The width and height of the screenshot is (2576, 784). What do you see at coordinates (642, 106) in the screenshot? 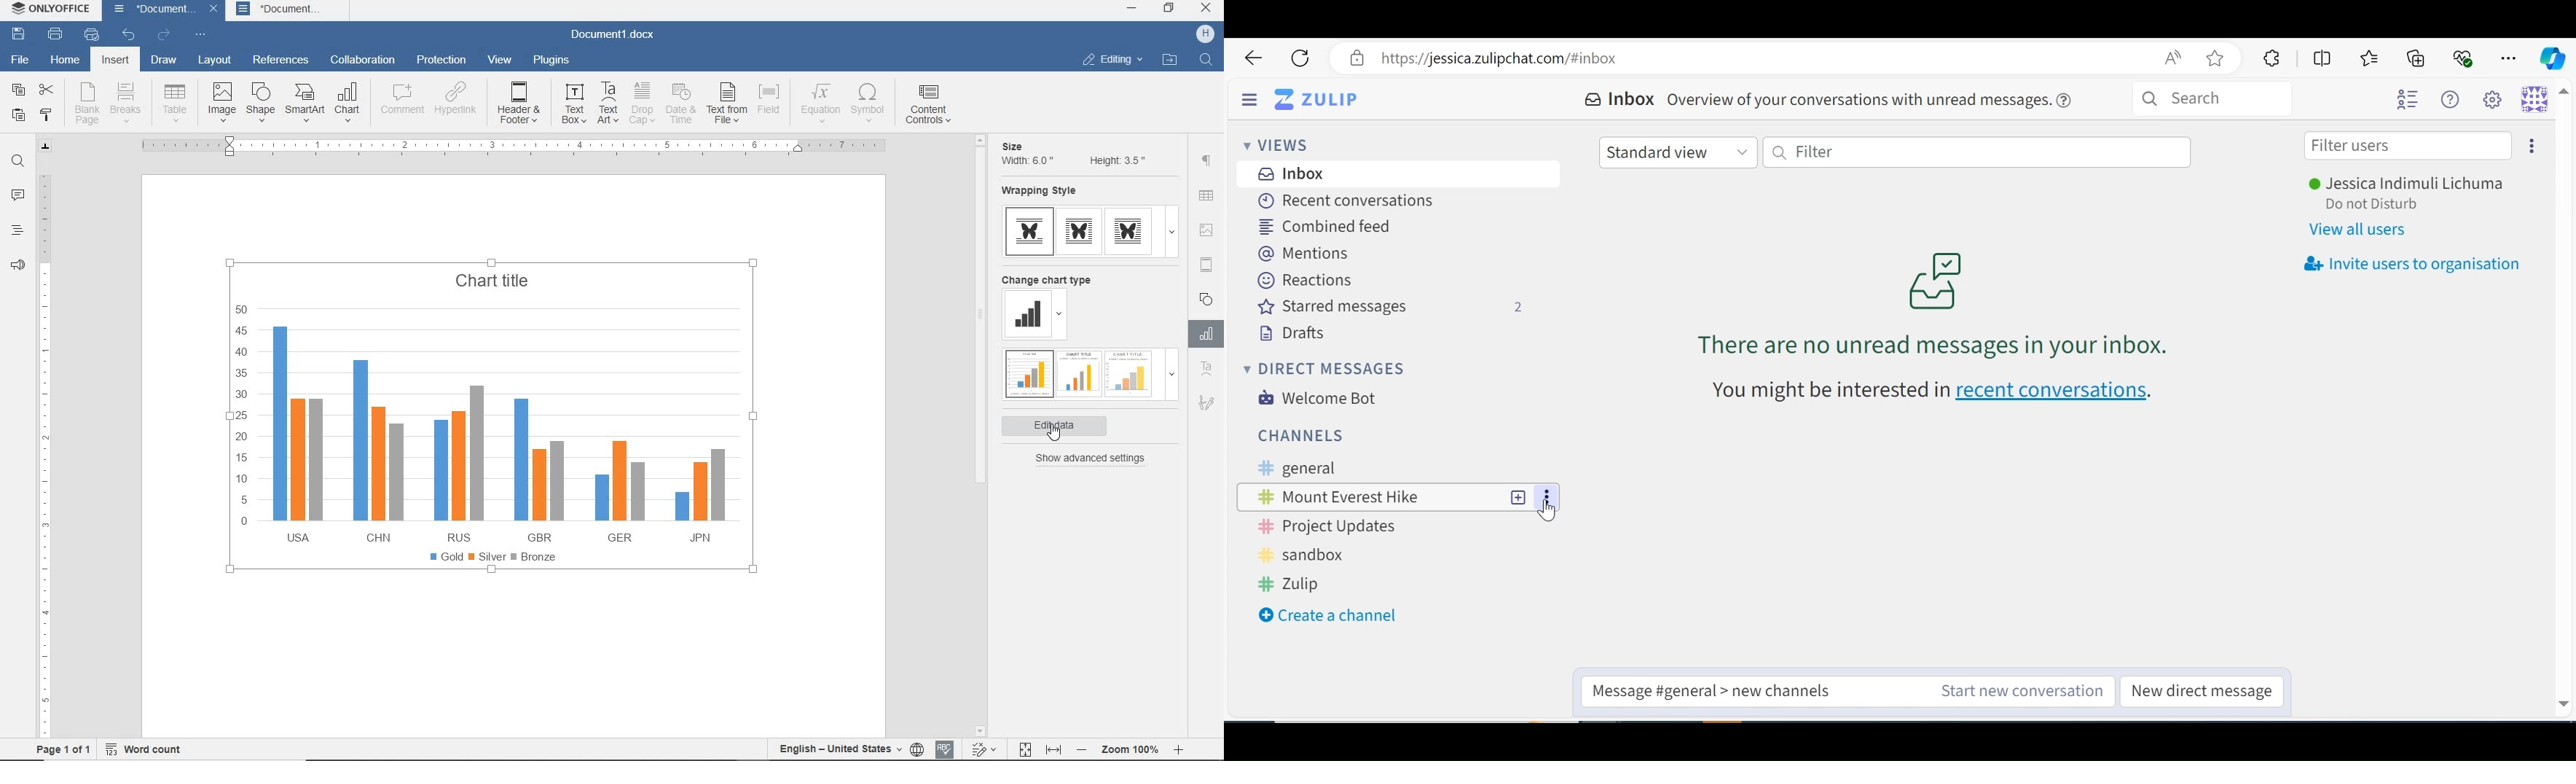
I see `drop cap` at bounding box center [642, 106].